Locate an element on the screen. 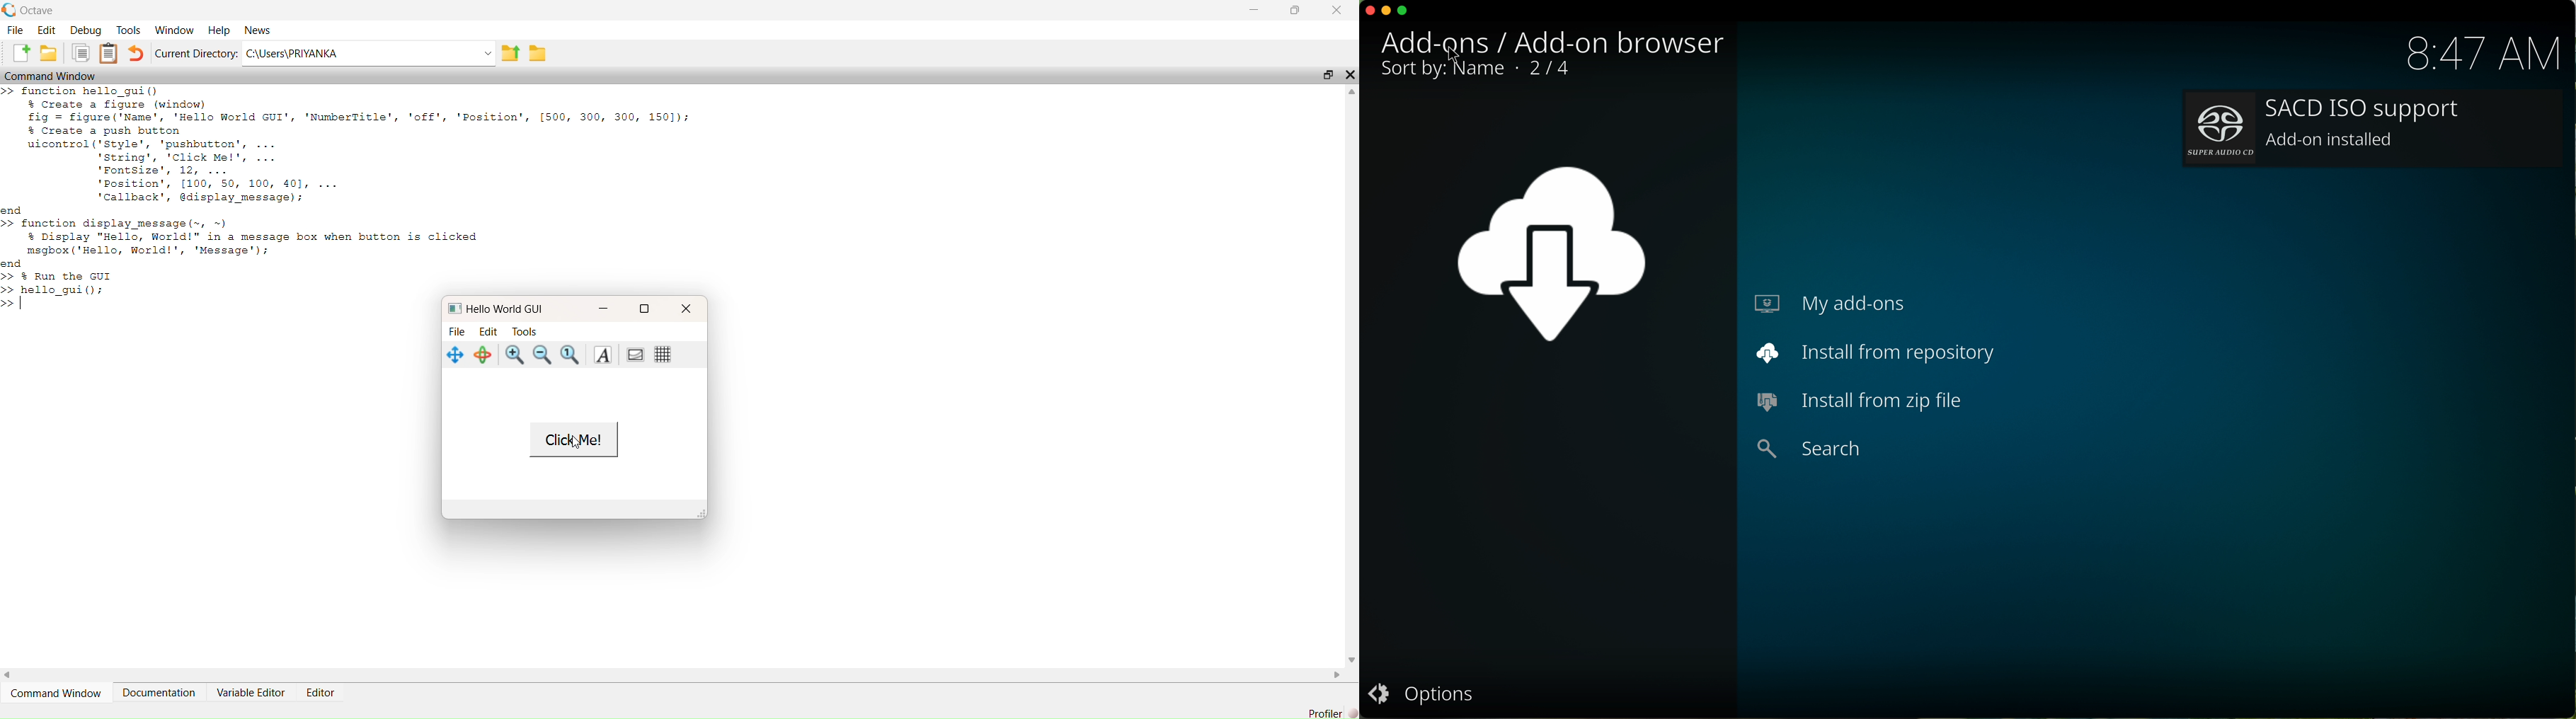  Debug is located at coordinates (88, 30).